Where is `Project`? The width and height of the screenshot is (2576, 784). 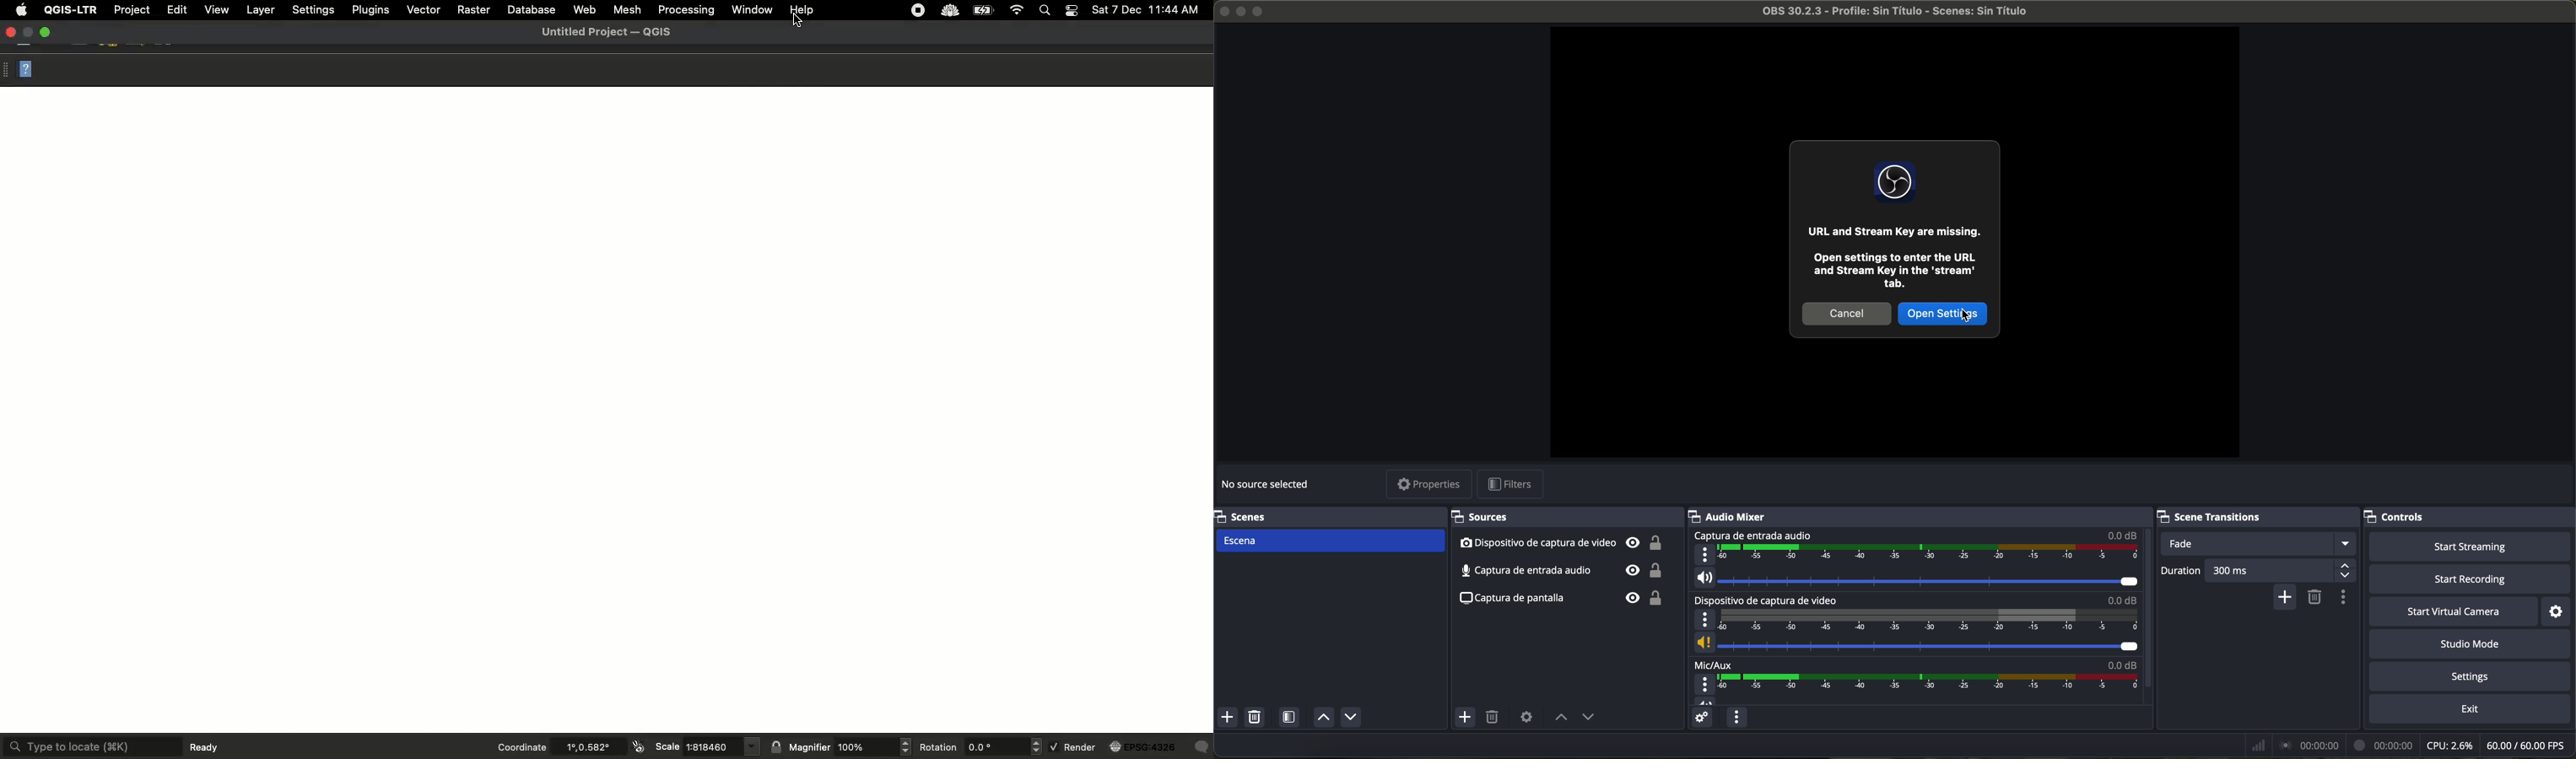 Project is located at coordinates (131, 10).